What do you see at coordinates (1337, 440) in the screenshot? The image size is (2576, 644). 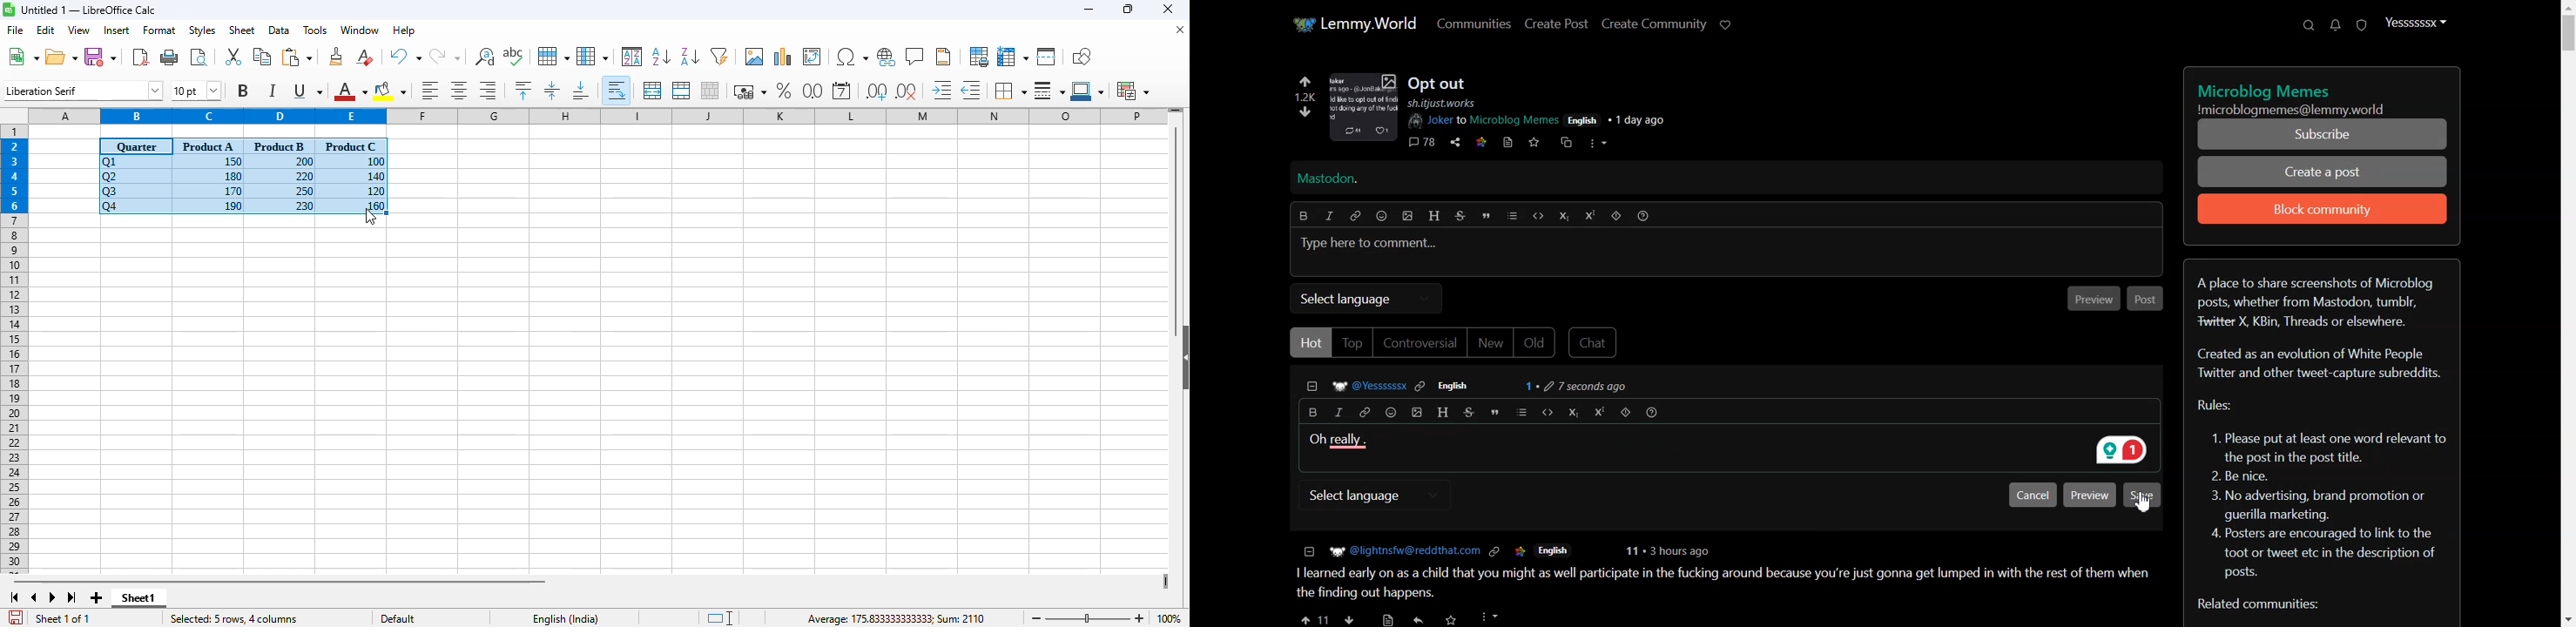 I see `Text` at bounding box center [1337, 440].